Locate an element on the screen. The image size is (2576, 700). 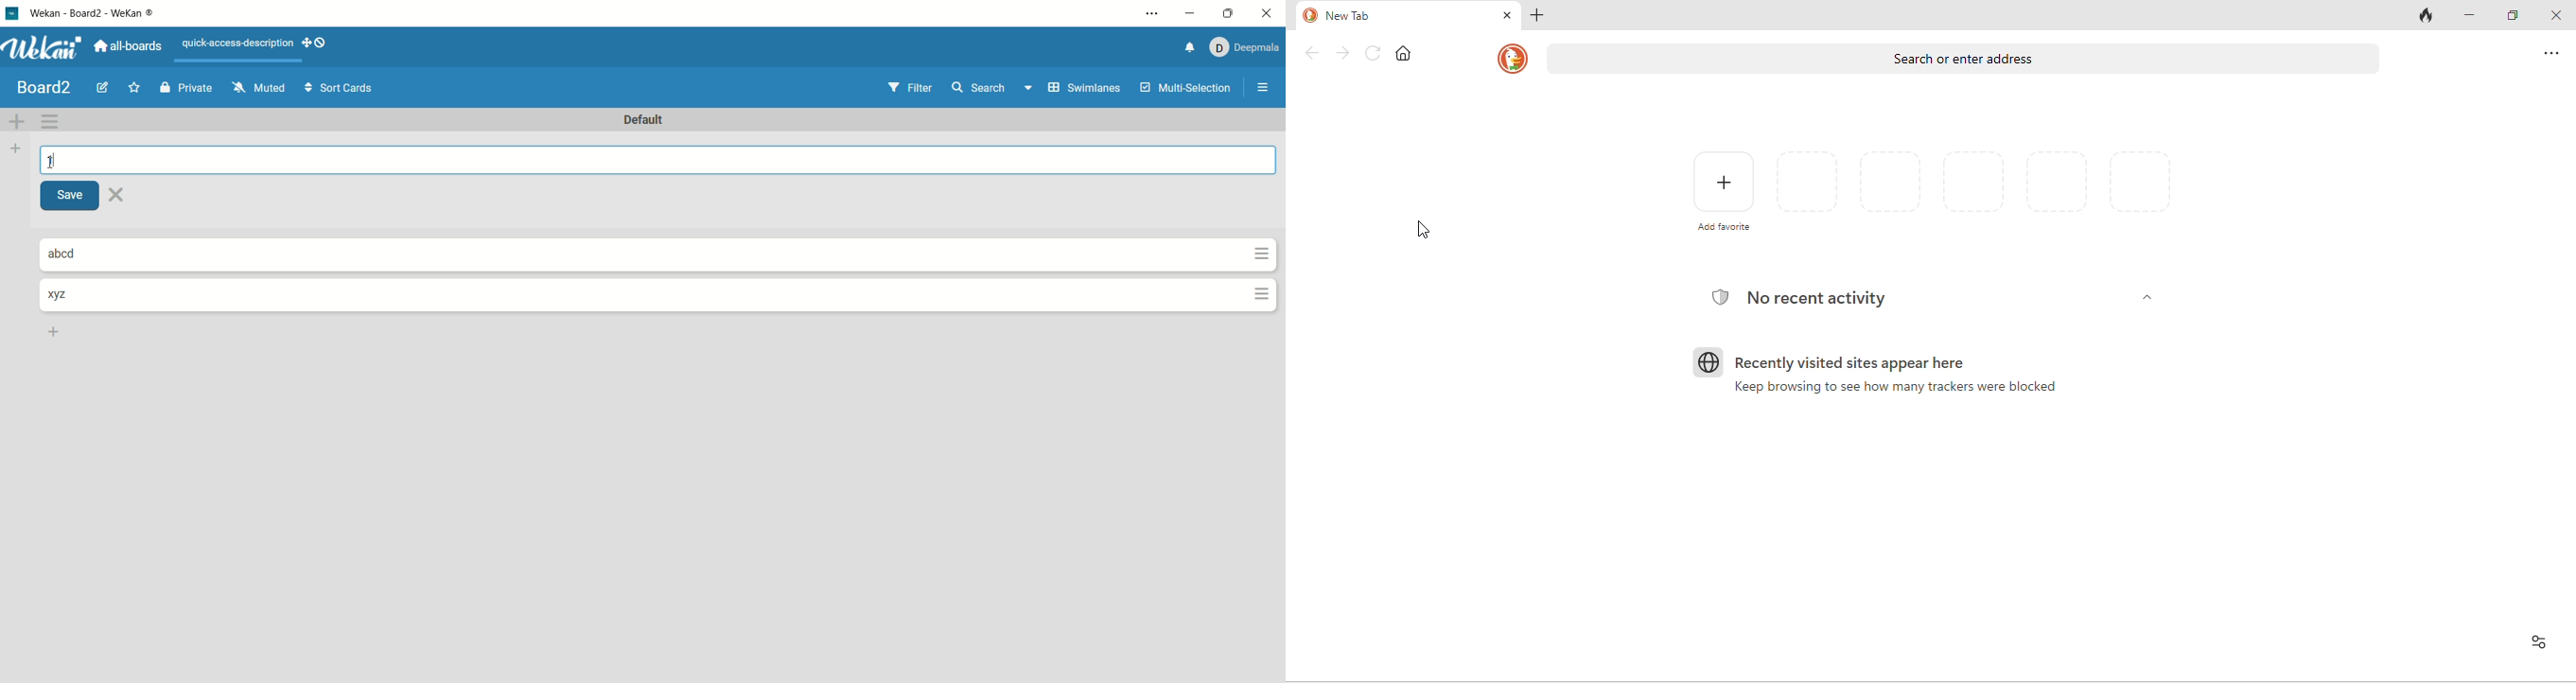
close is located at coordinates (119, 196).